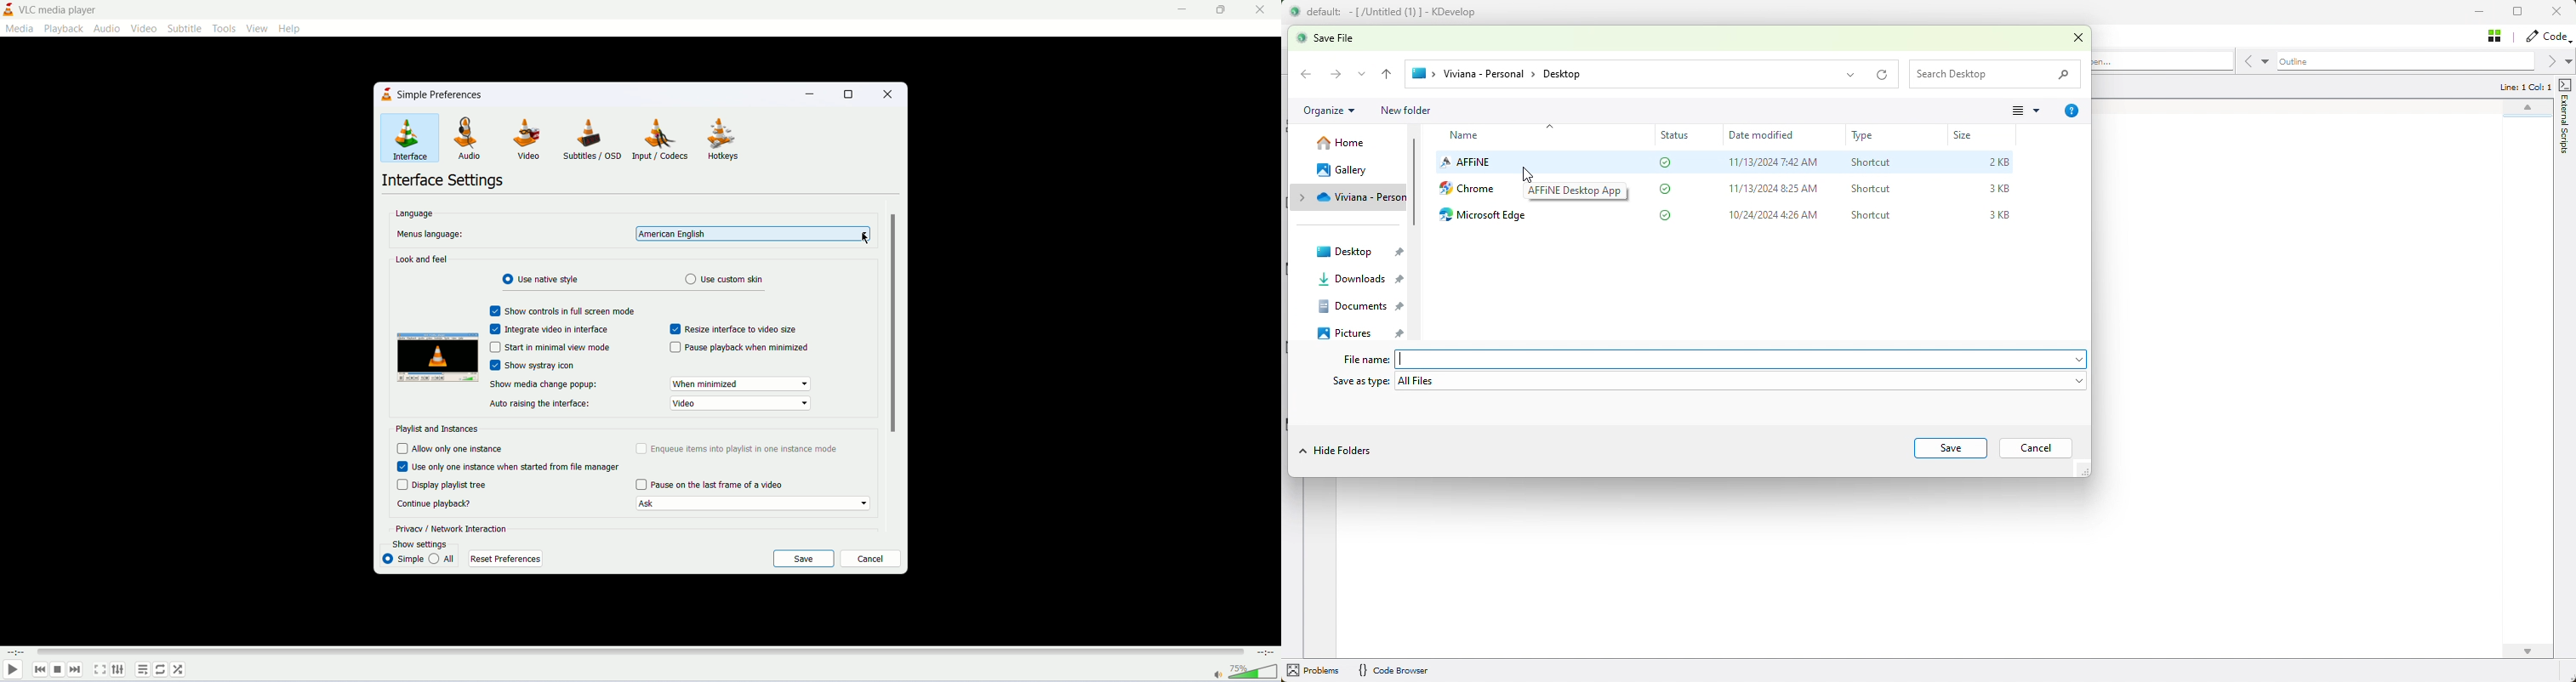 Image resolution: width=2576 pixels, height=700 pixels. I want to click on privacy/network interaction, so click(451, 529).